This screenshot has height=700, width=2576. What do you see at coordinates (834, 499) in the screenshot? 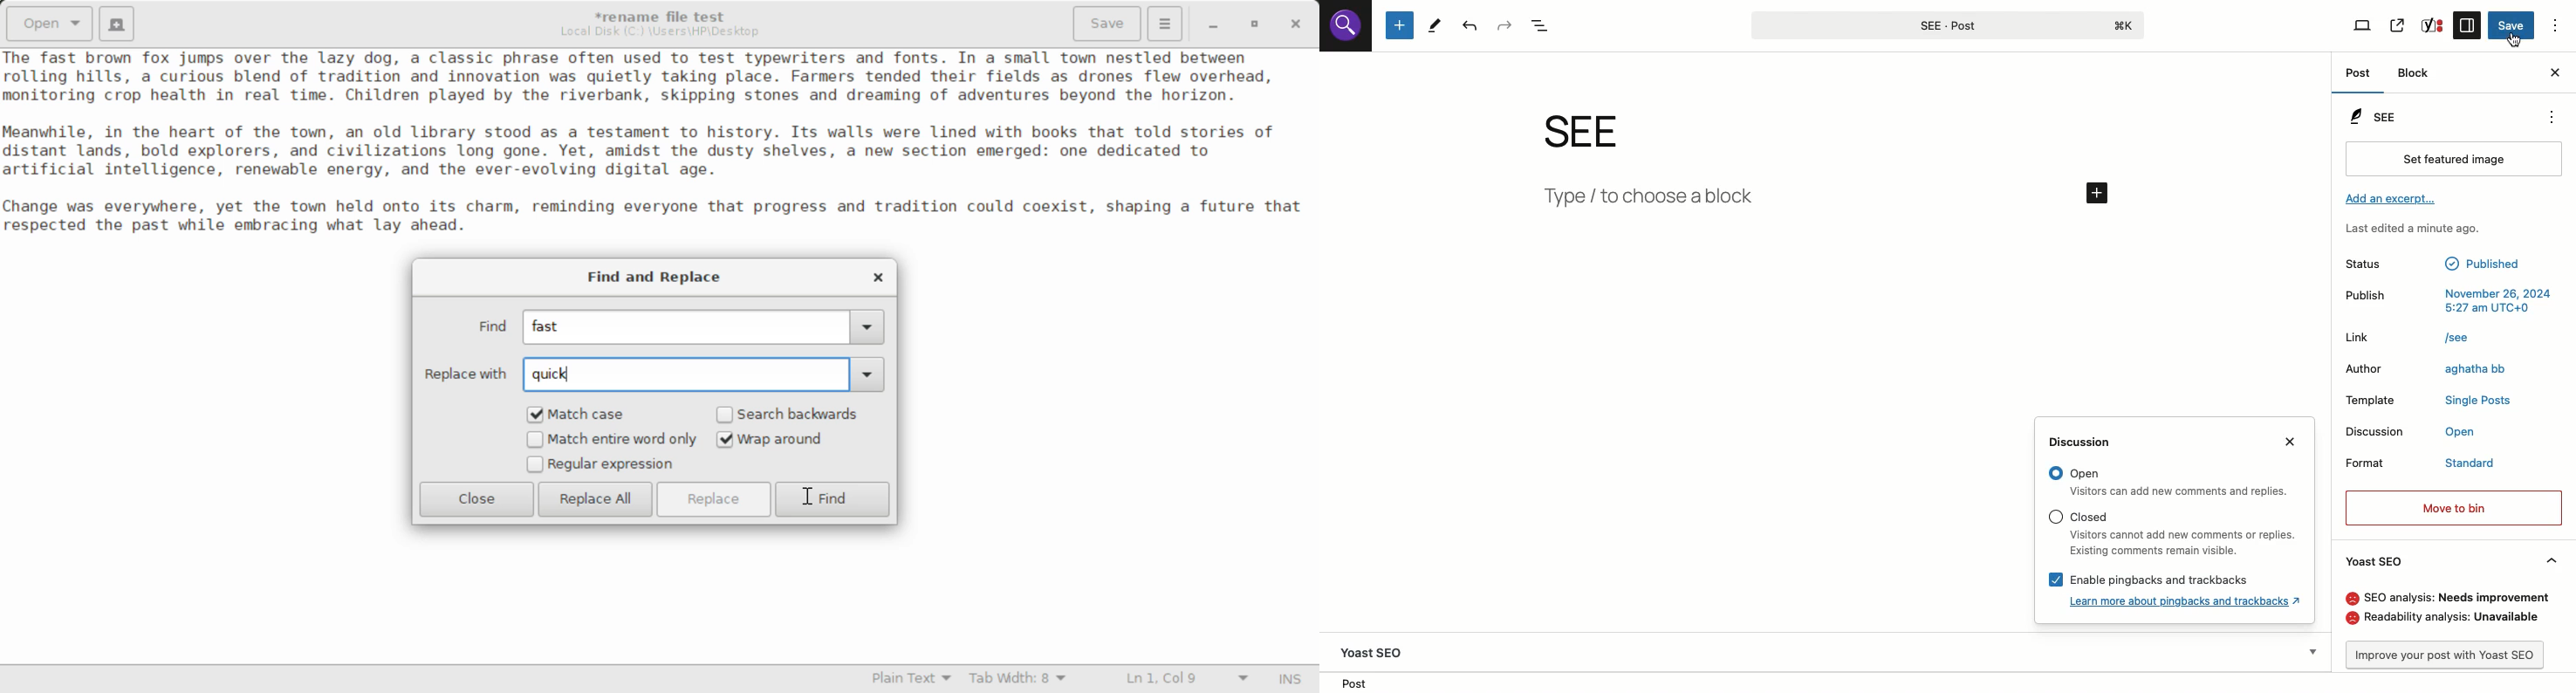
I see `Find` at bounding box center [834, 499].